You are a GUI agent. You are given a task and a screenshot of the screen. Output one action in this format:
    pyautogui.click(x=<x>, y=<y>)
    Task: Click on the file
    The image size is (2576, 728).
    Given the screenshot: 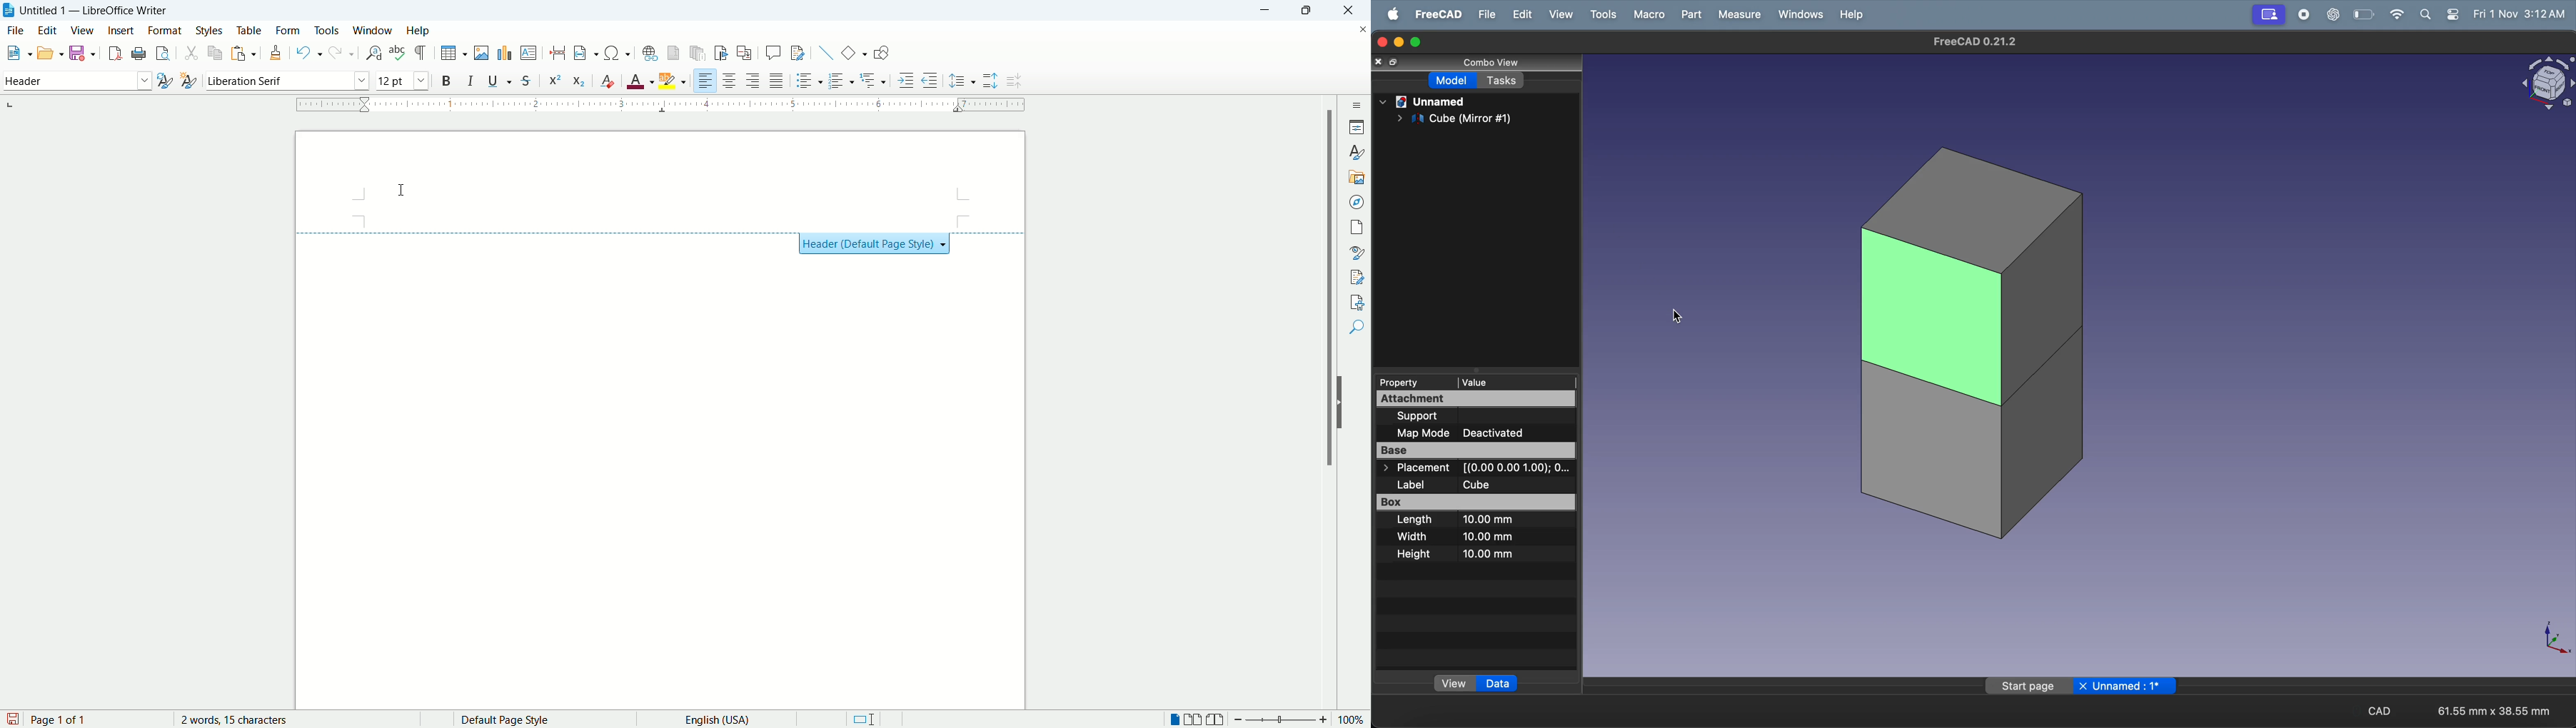 What is the action you would take?
    pyautogui.click(x=1485, y=14)
    